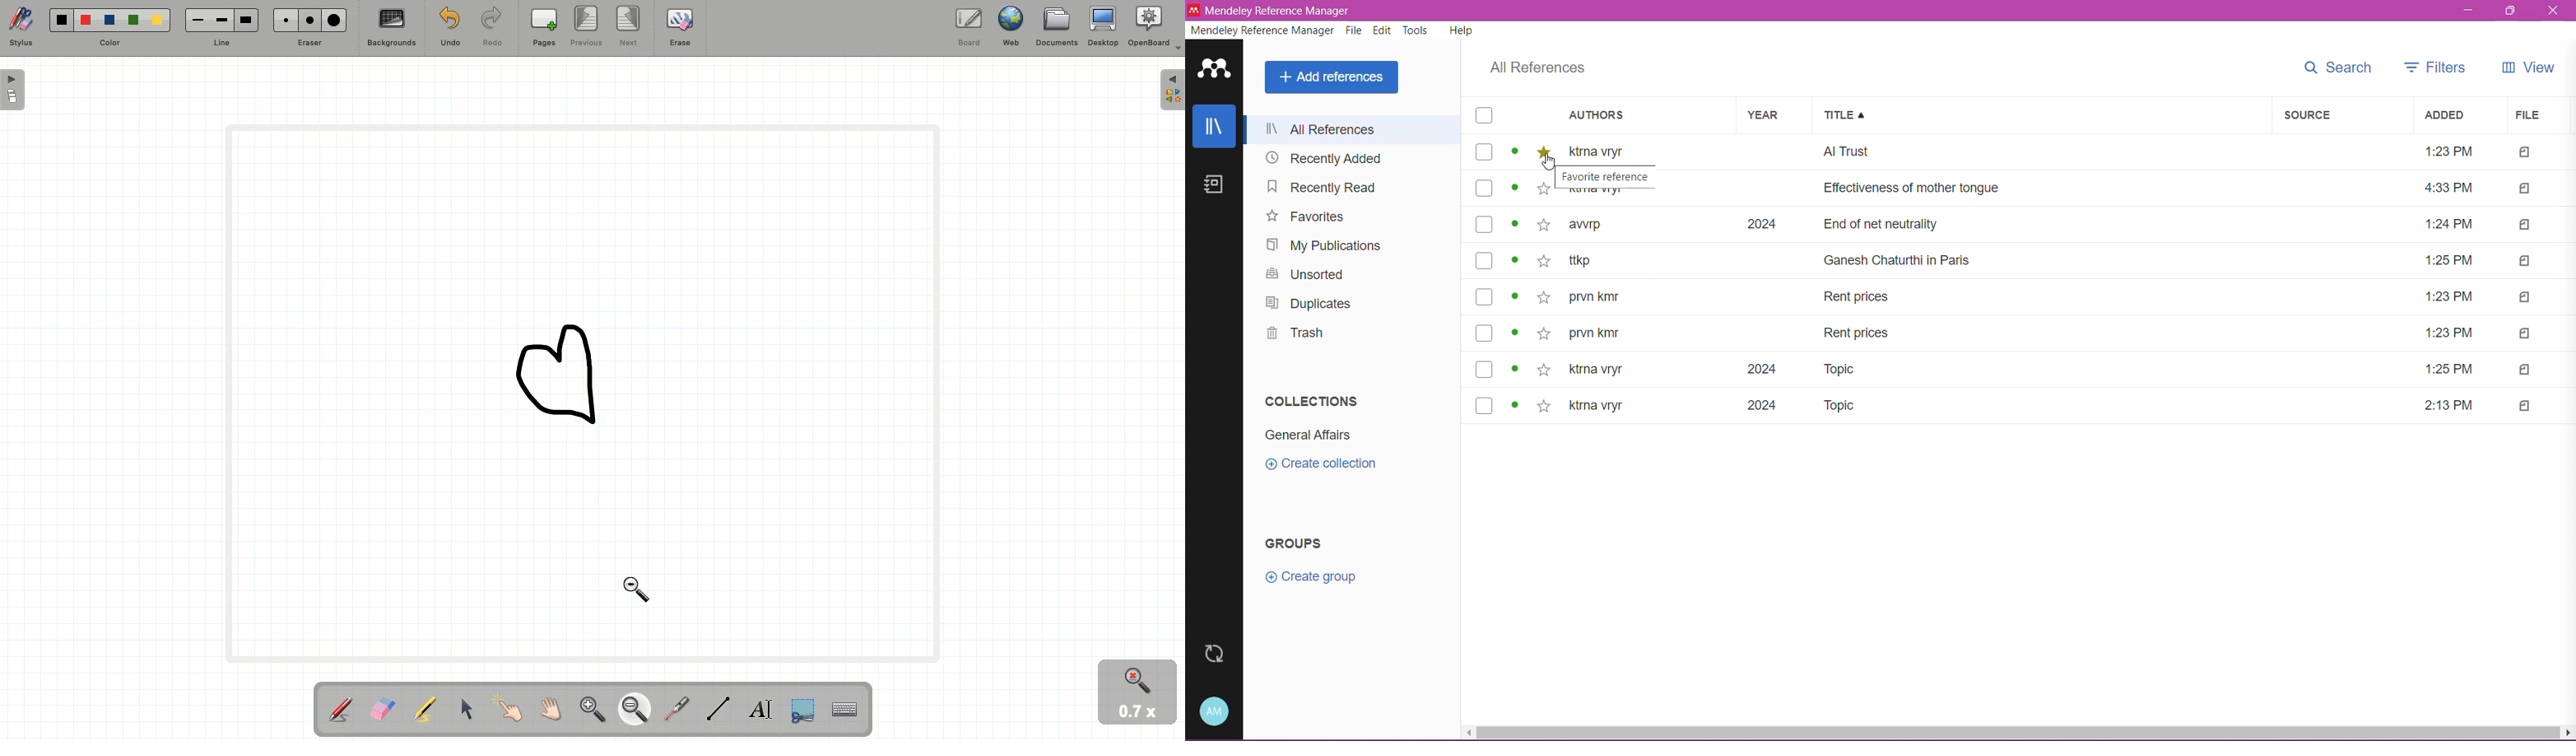 Image resolution: width=2576 pixels, height=756 pixels. Describe the element at coordinates (1484, 297) in the screenshot. I see `Click to select` at that location.